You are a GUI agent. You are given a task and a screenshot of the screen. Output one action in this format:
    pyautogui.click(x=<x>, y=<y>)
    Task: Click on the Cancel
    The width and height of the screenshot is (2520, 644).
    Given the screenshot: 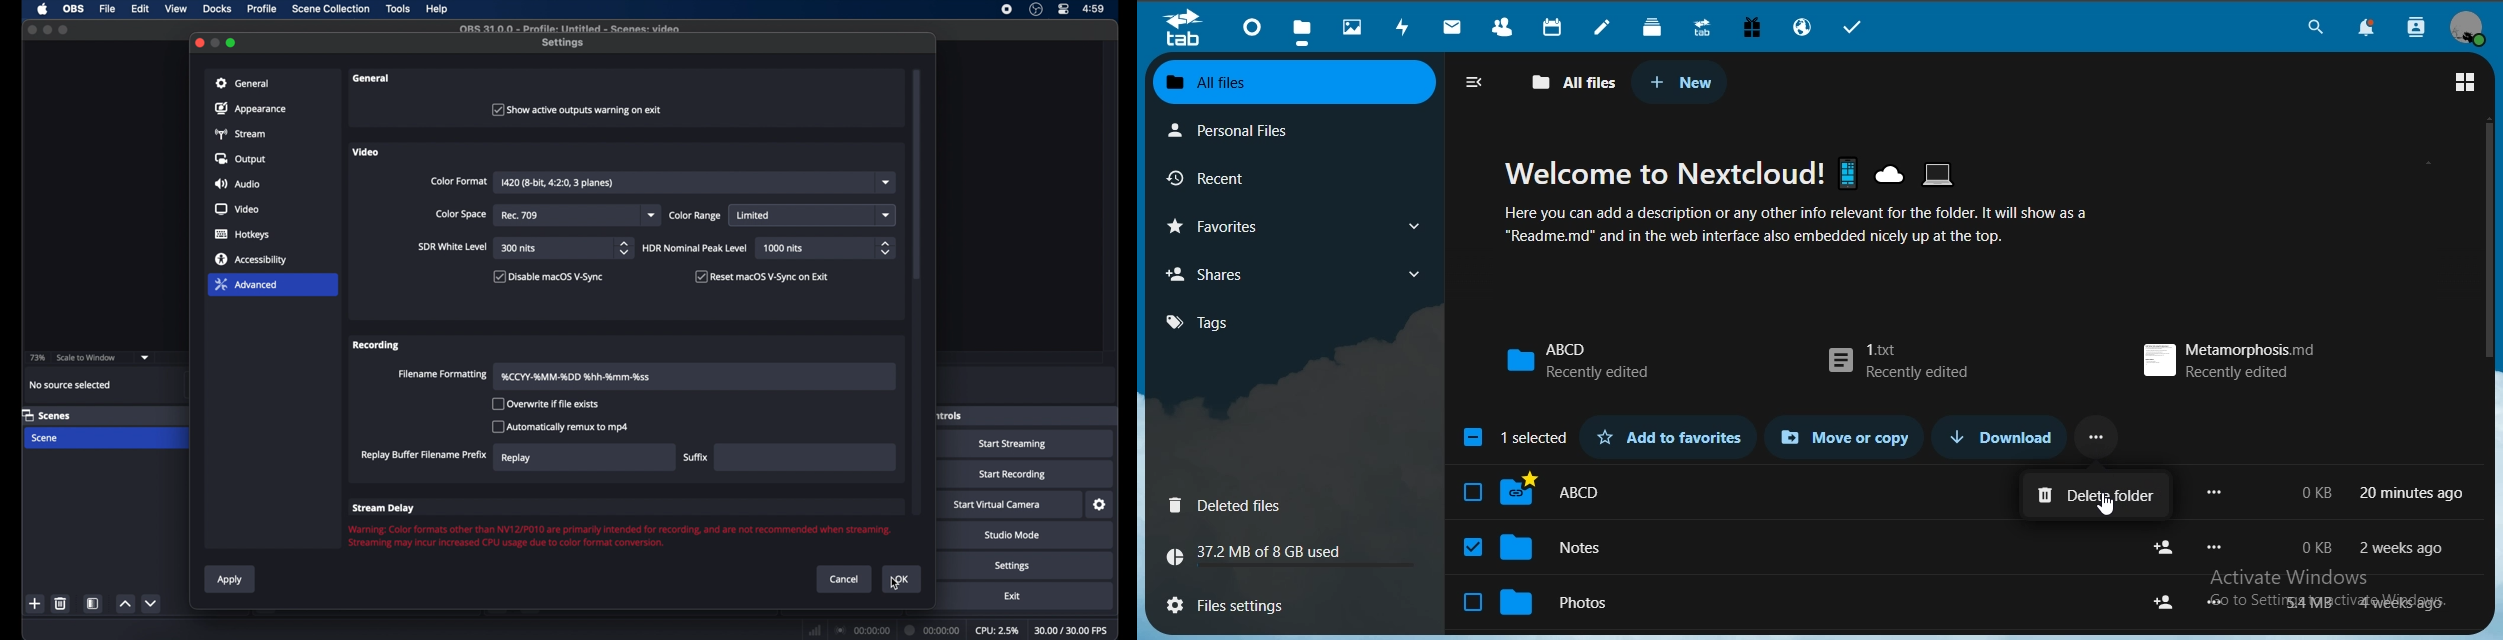 What is the action you would take?
    pyautogui.click(x=844, y=579)
    